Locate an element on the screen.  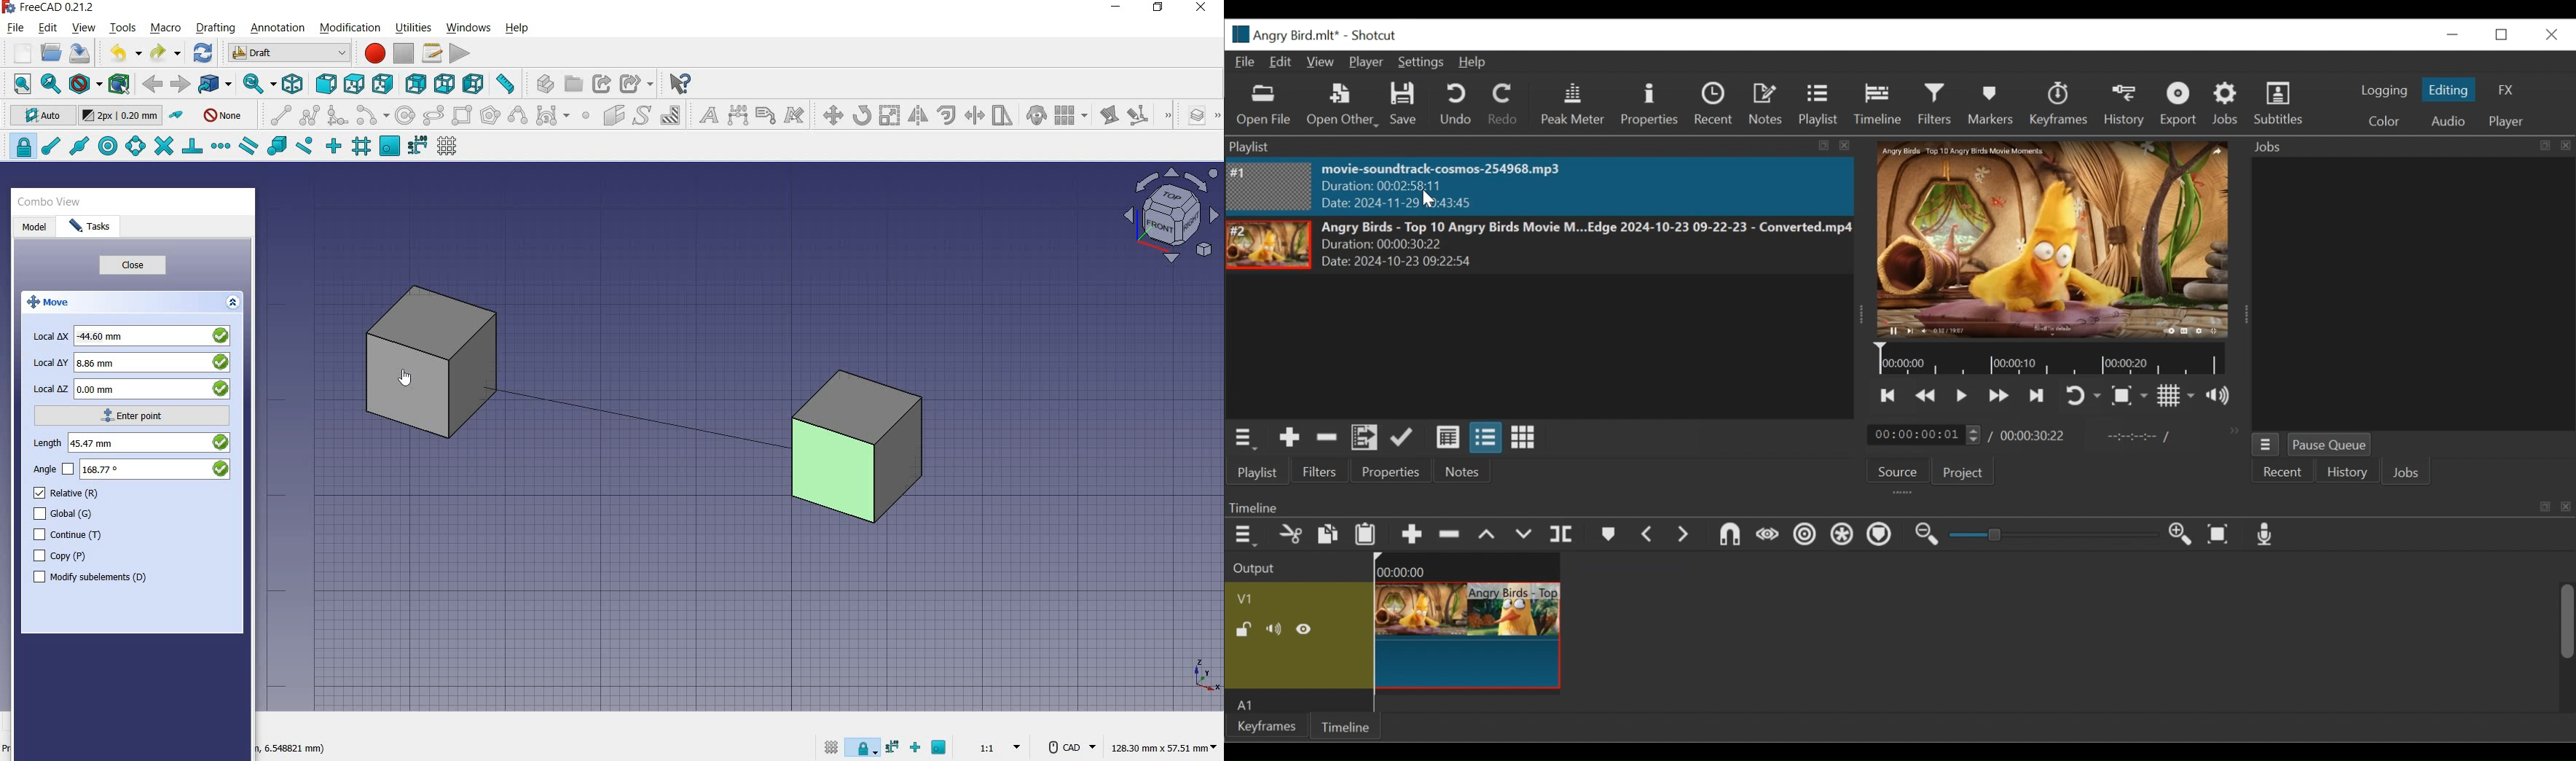
Toggle display grid on the player is located at coordinates (2177, 397).